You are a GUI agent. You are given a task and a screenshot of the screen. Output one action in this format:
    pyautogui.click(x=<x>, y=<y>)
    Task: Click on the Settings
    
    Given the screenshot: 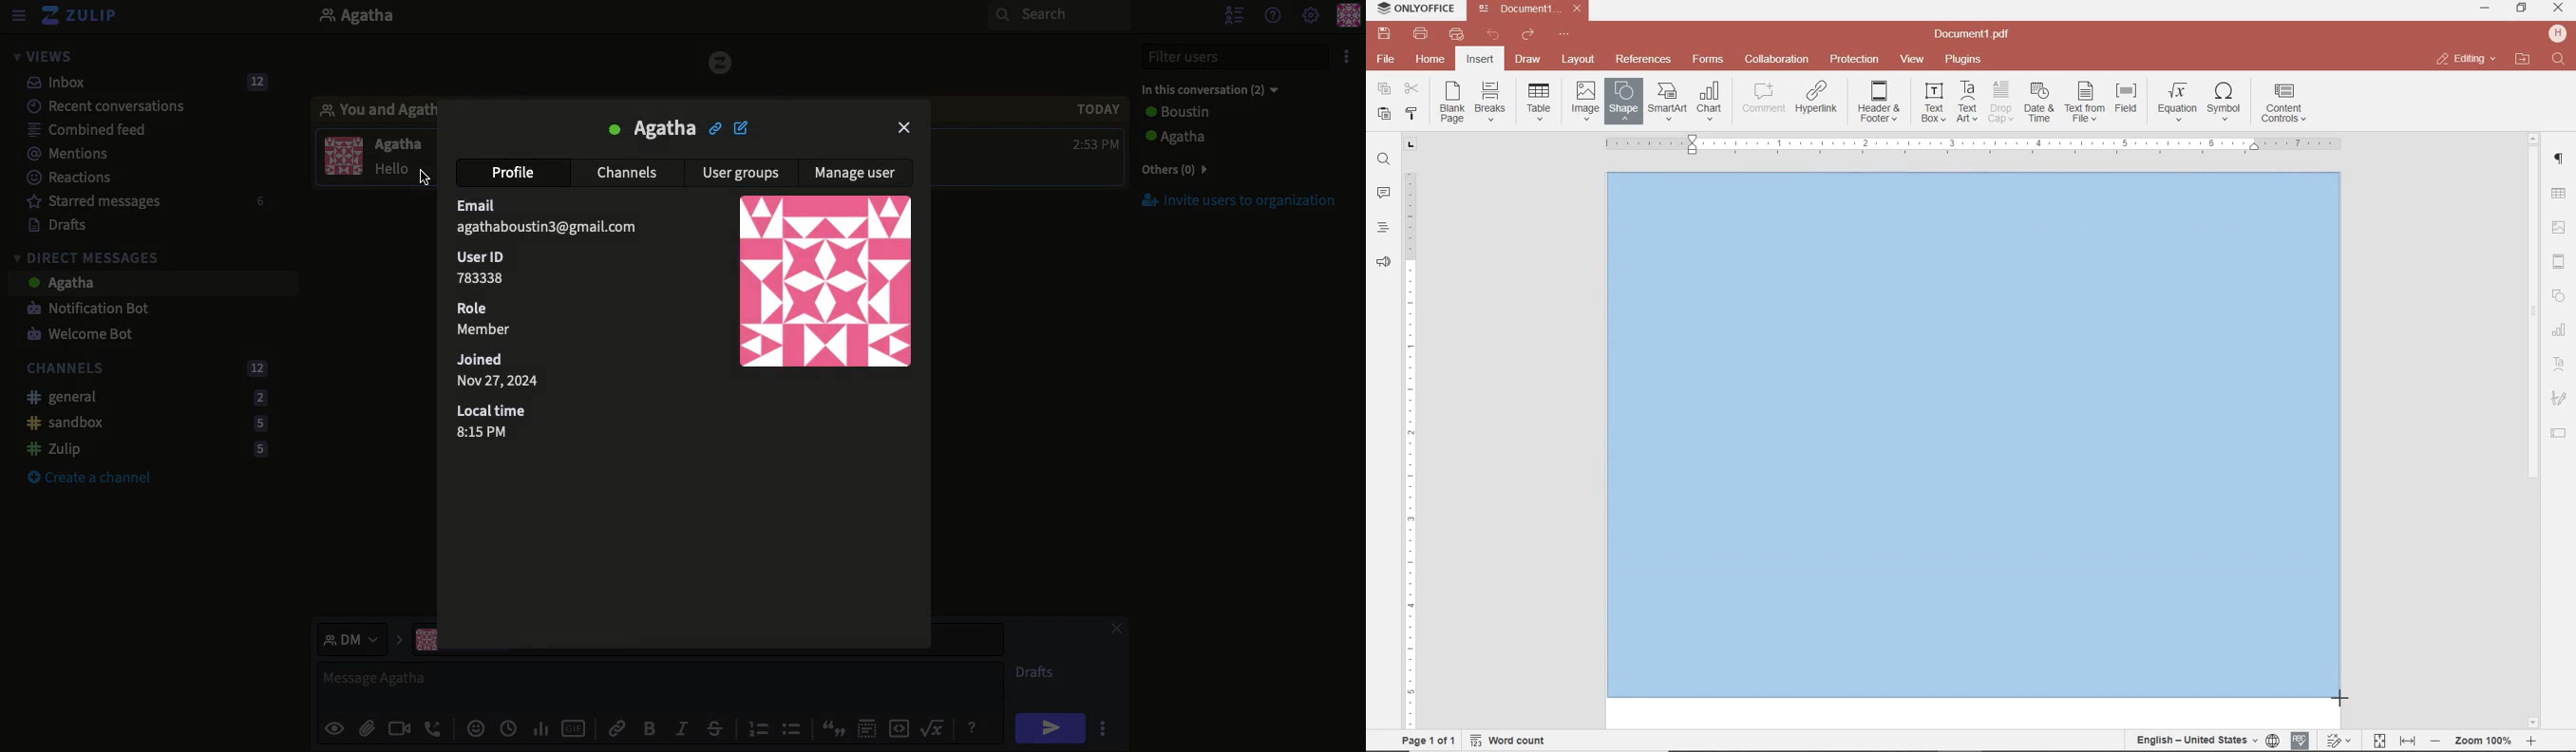 What is the action you would take?
    pyautogui.click(x=1311, y=15)
    